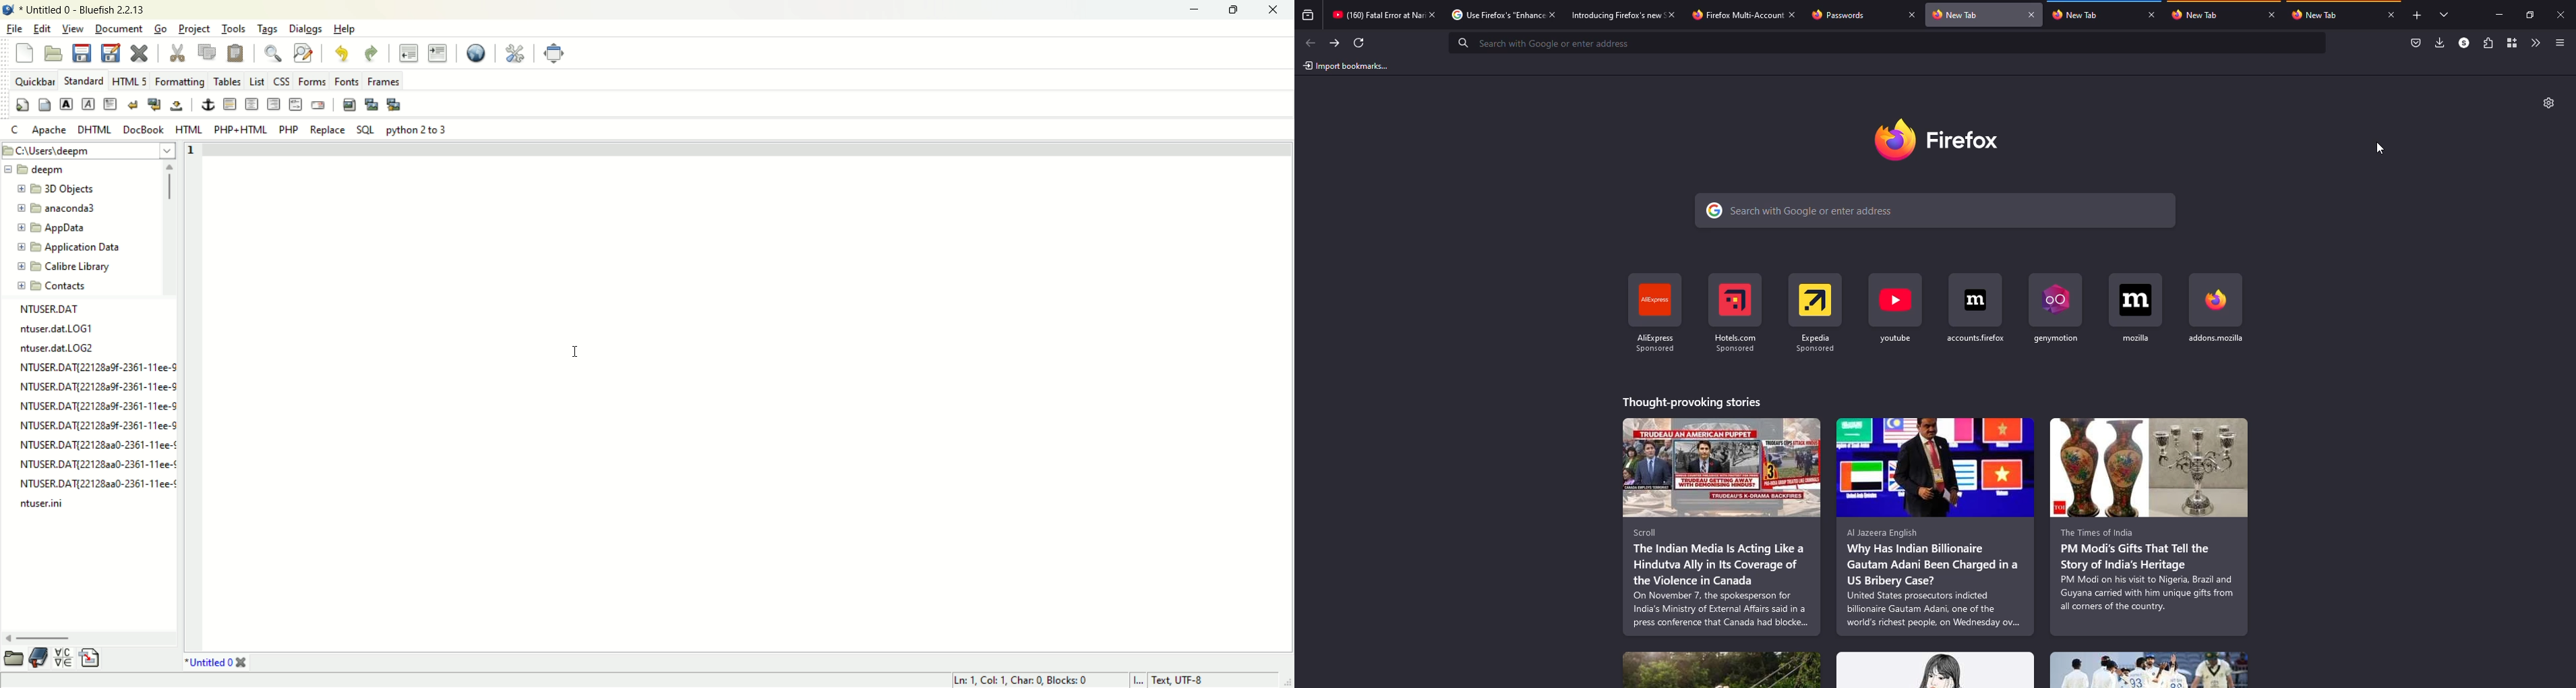 Image resolution: width=2576 pixels, height=700 pixels. What do you see at coordinates (418, 130) in the screenshot?
I see `python 2 to 3` at bounding box center [418, 130].